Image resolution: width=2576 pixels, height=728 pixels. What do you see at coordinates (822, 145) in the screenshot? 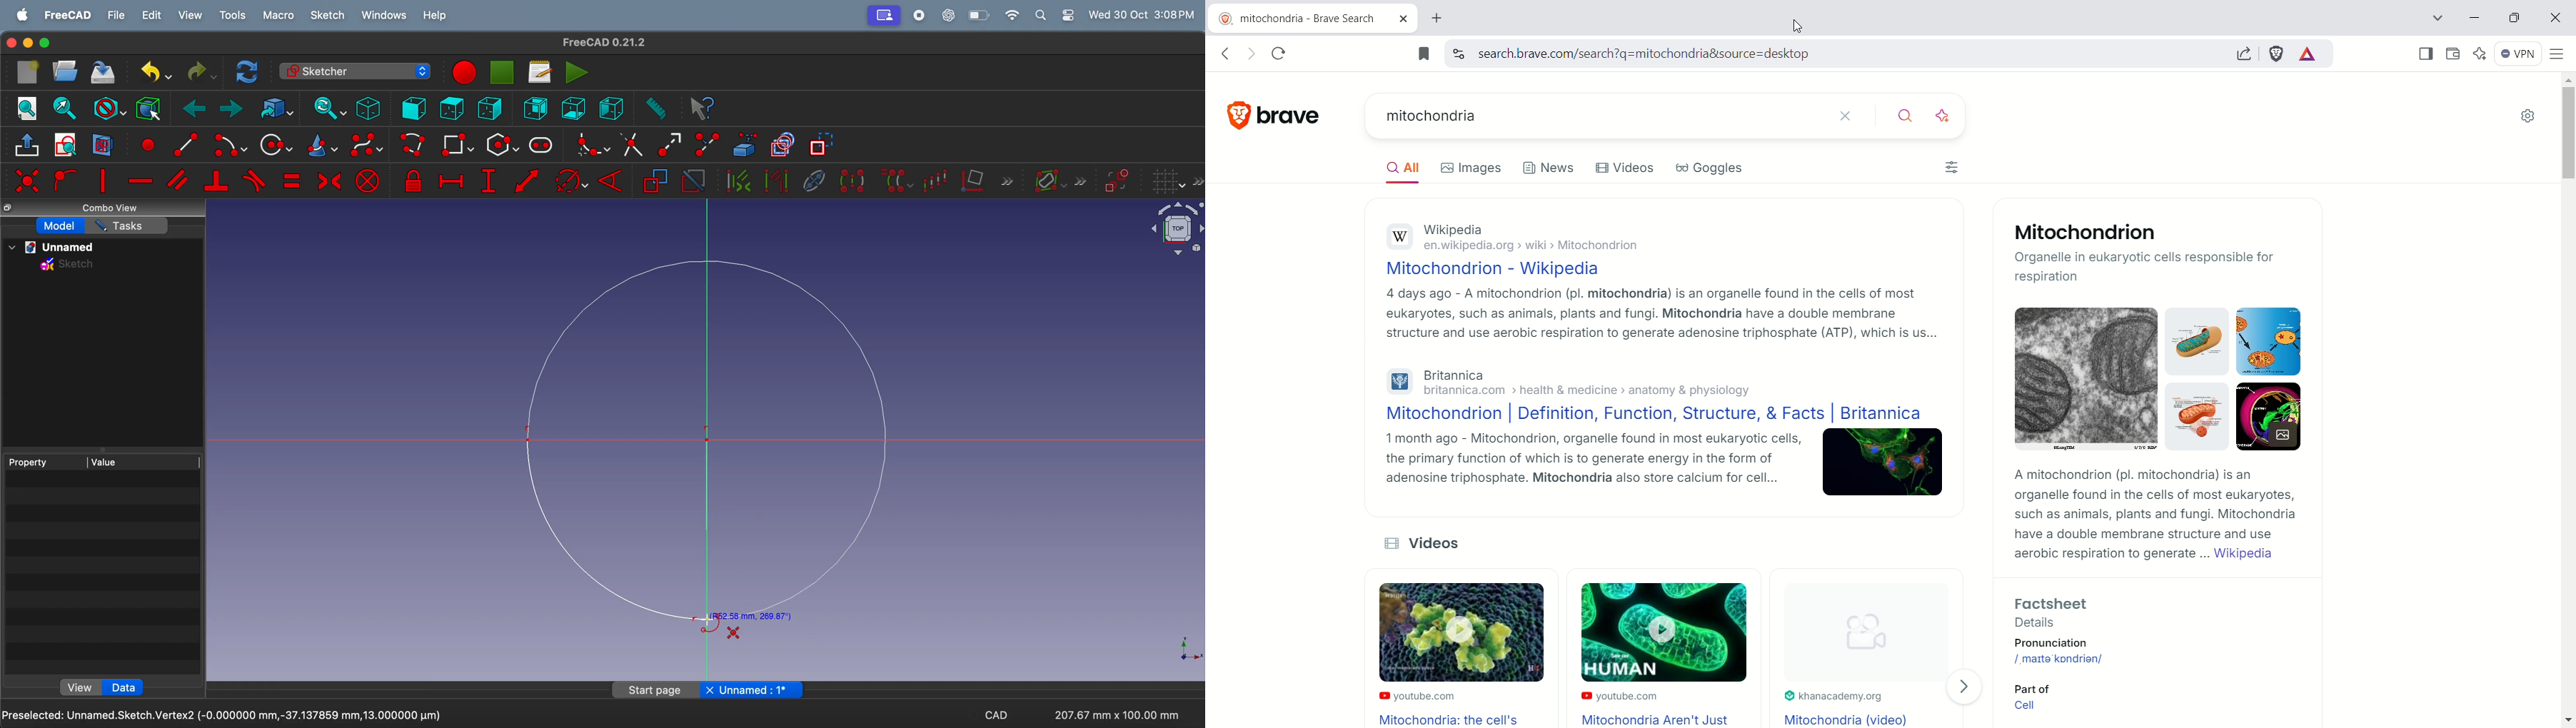
I see `toggle construction` at bounding box center [822, 145].